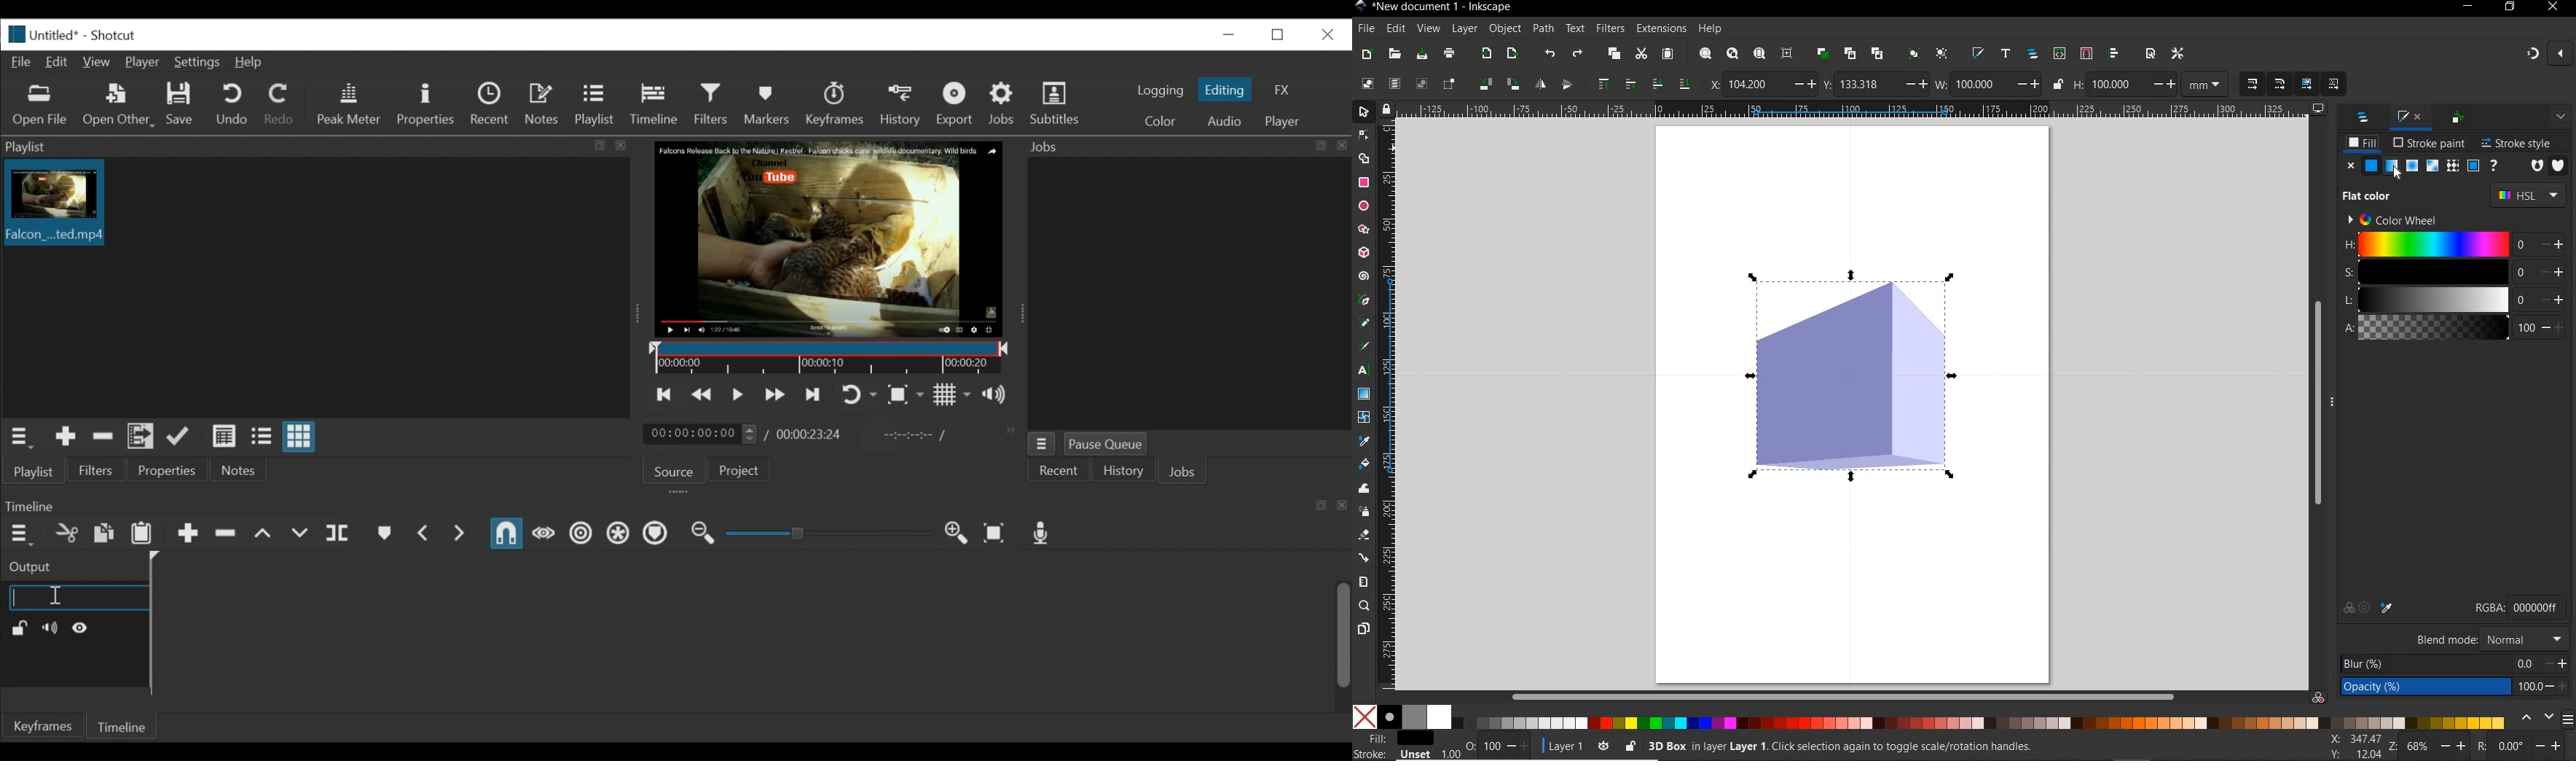 This screenshot has width=2576, height=784. Describe the element at coordinates (2150, 55) in the screenshot. I see `OPEN DOCUMENT PROPERTIES` at that location.